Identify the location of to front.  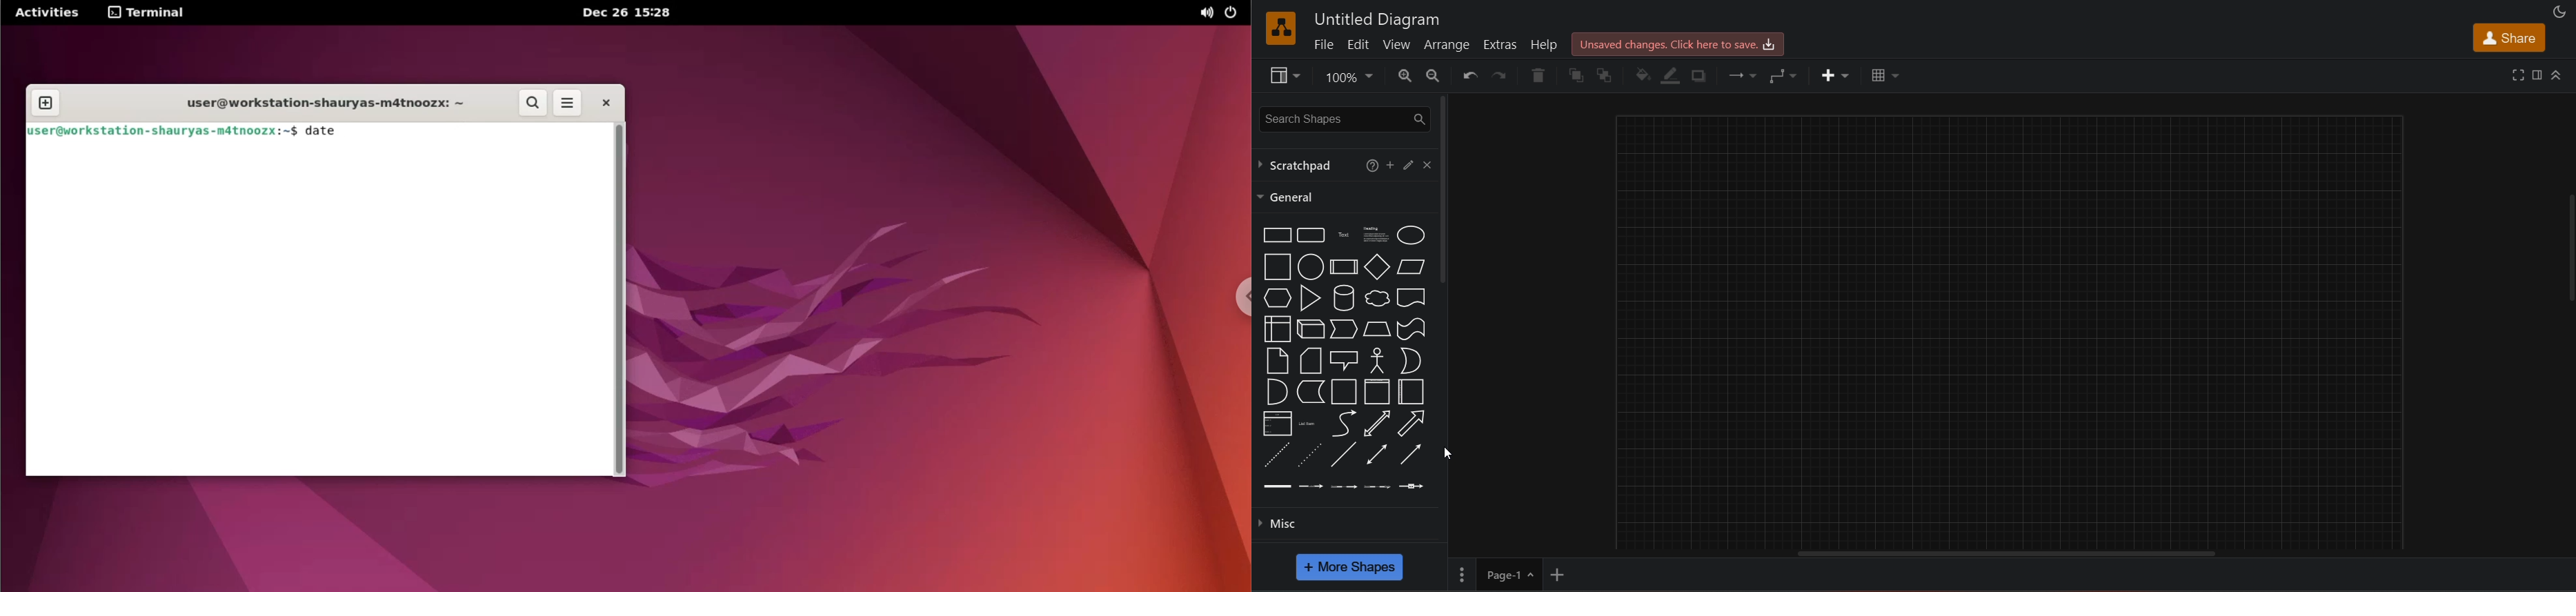
(1574, 75).